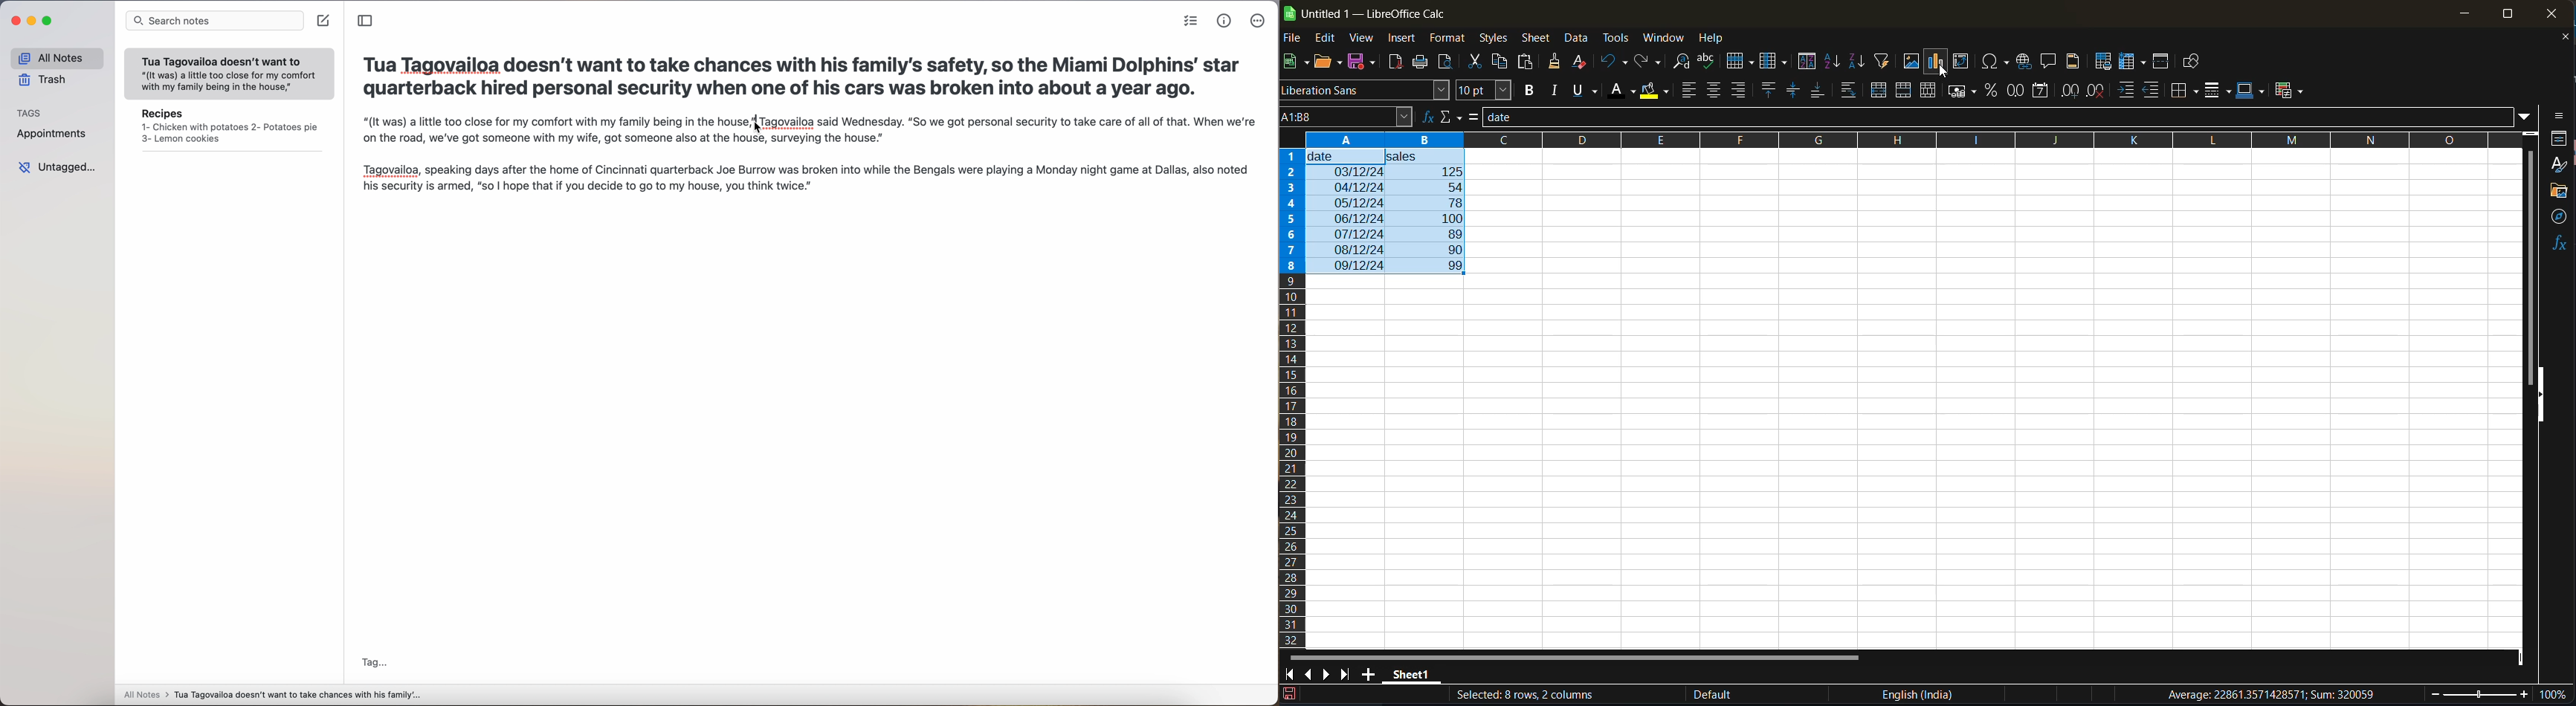  Describe the element at coordinates (1502, 64) in the screenshot. I see `copy` at that location.